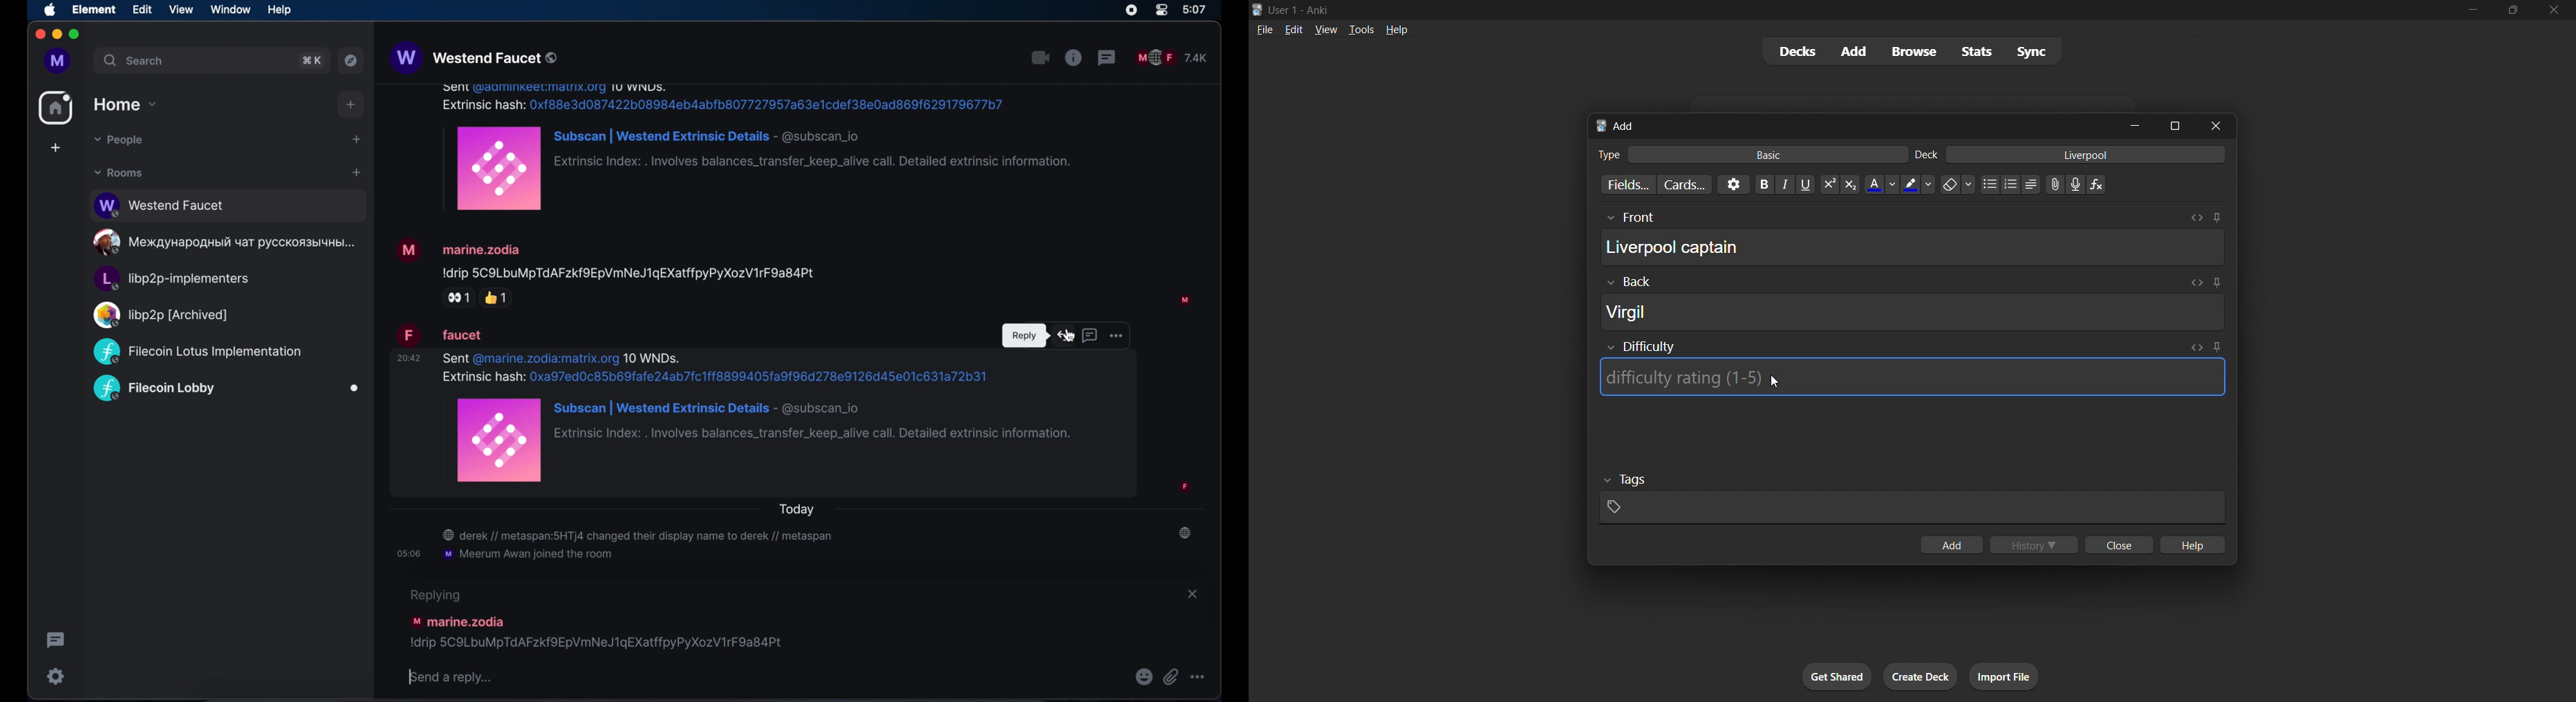  I want to click on get shared, so click(1837, 676).